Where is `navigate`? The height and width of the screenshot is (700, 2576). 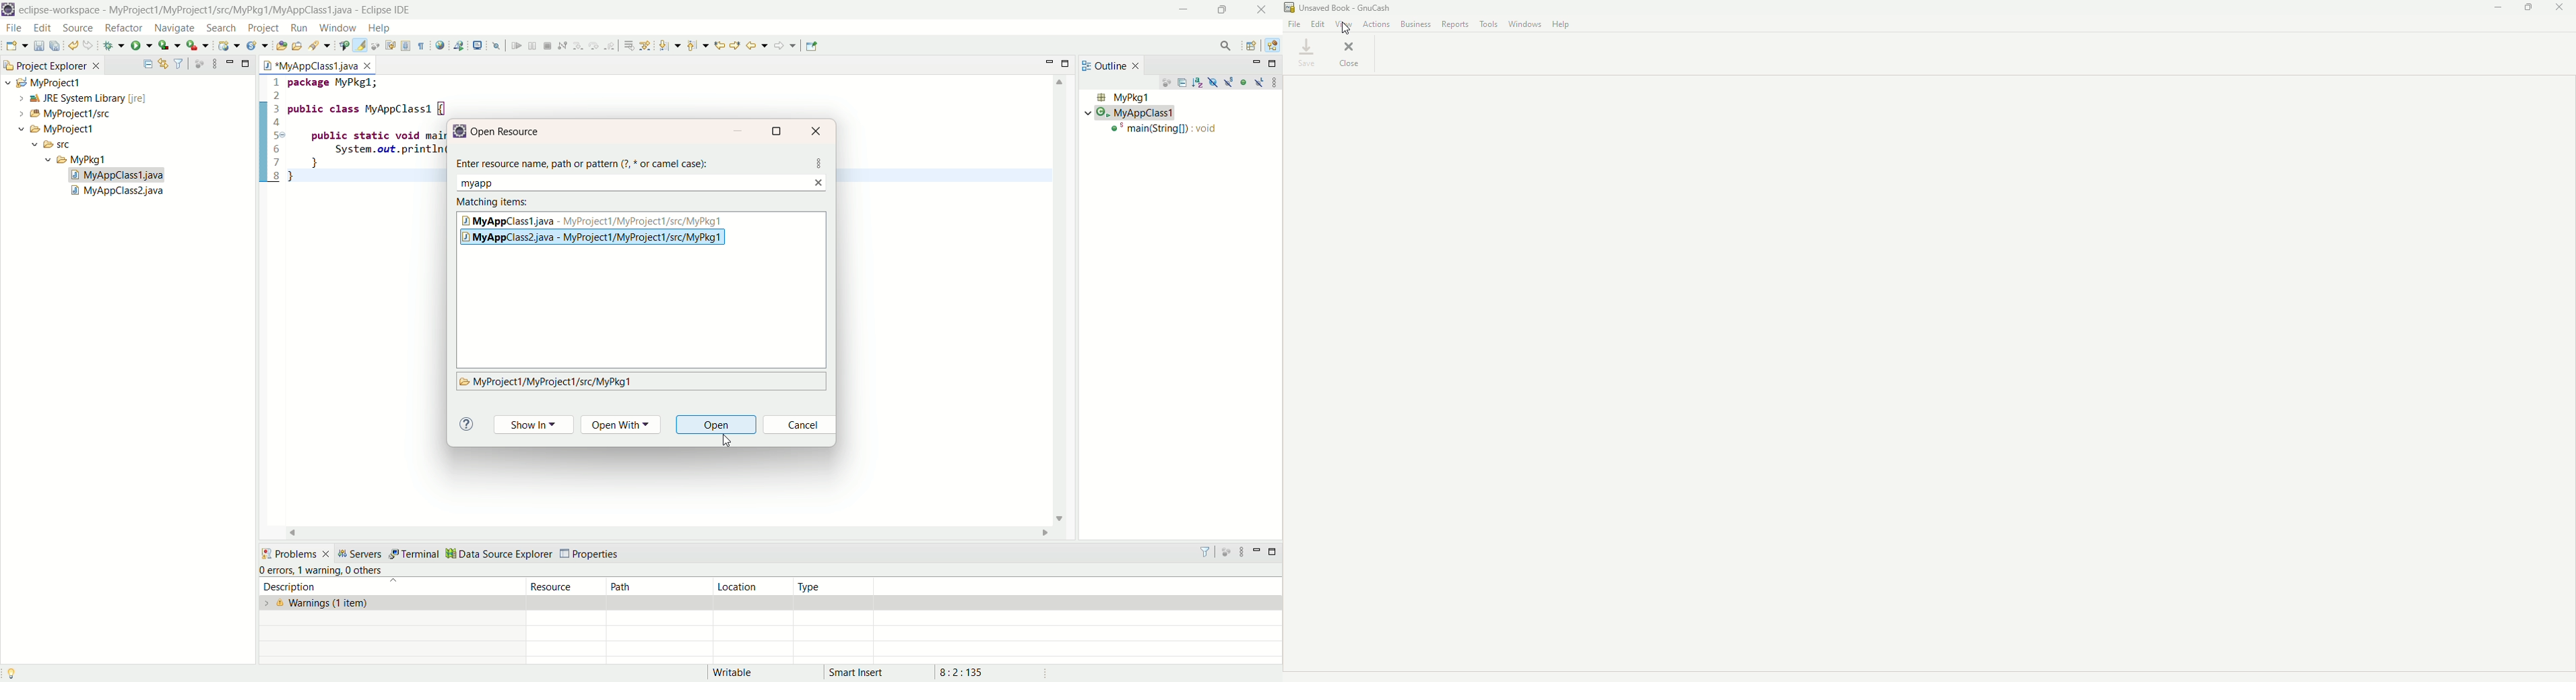
navigate is located at coordinates (174, 26).